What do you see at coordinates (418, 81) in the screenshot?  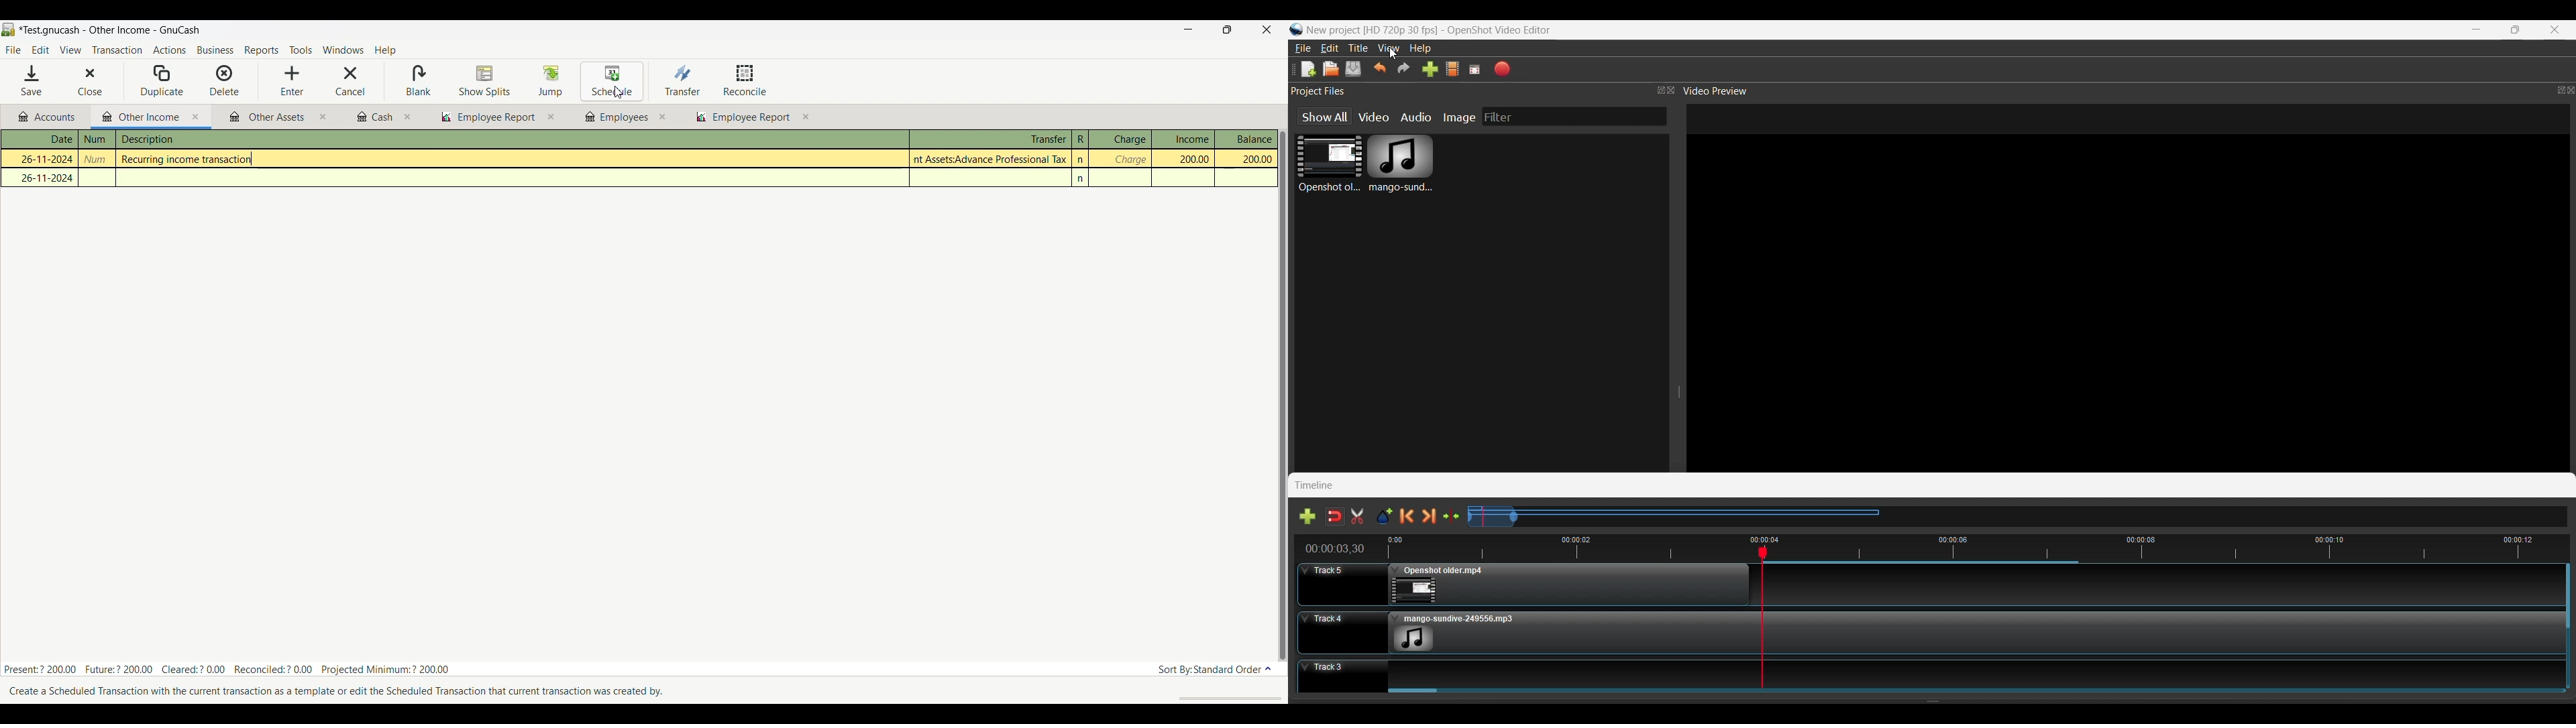 I see `Blank` at bounding box center [418, 81].